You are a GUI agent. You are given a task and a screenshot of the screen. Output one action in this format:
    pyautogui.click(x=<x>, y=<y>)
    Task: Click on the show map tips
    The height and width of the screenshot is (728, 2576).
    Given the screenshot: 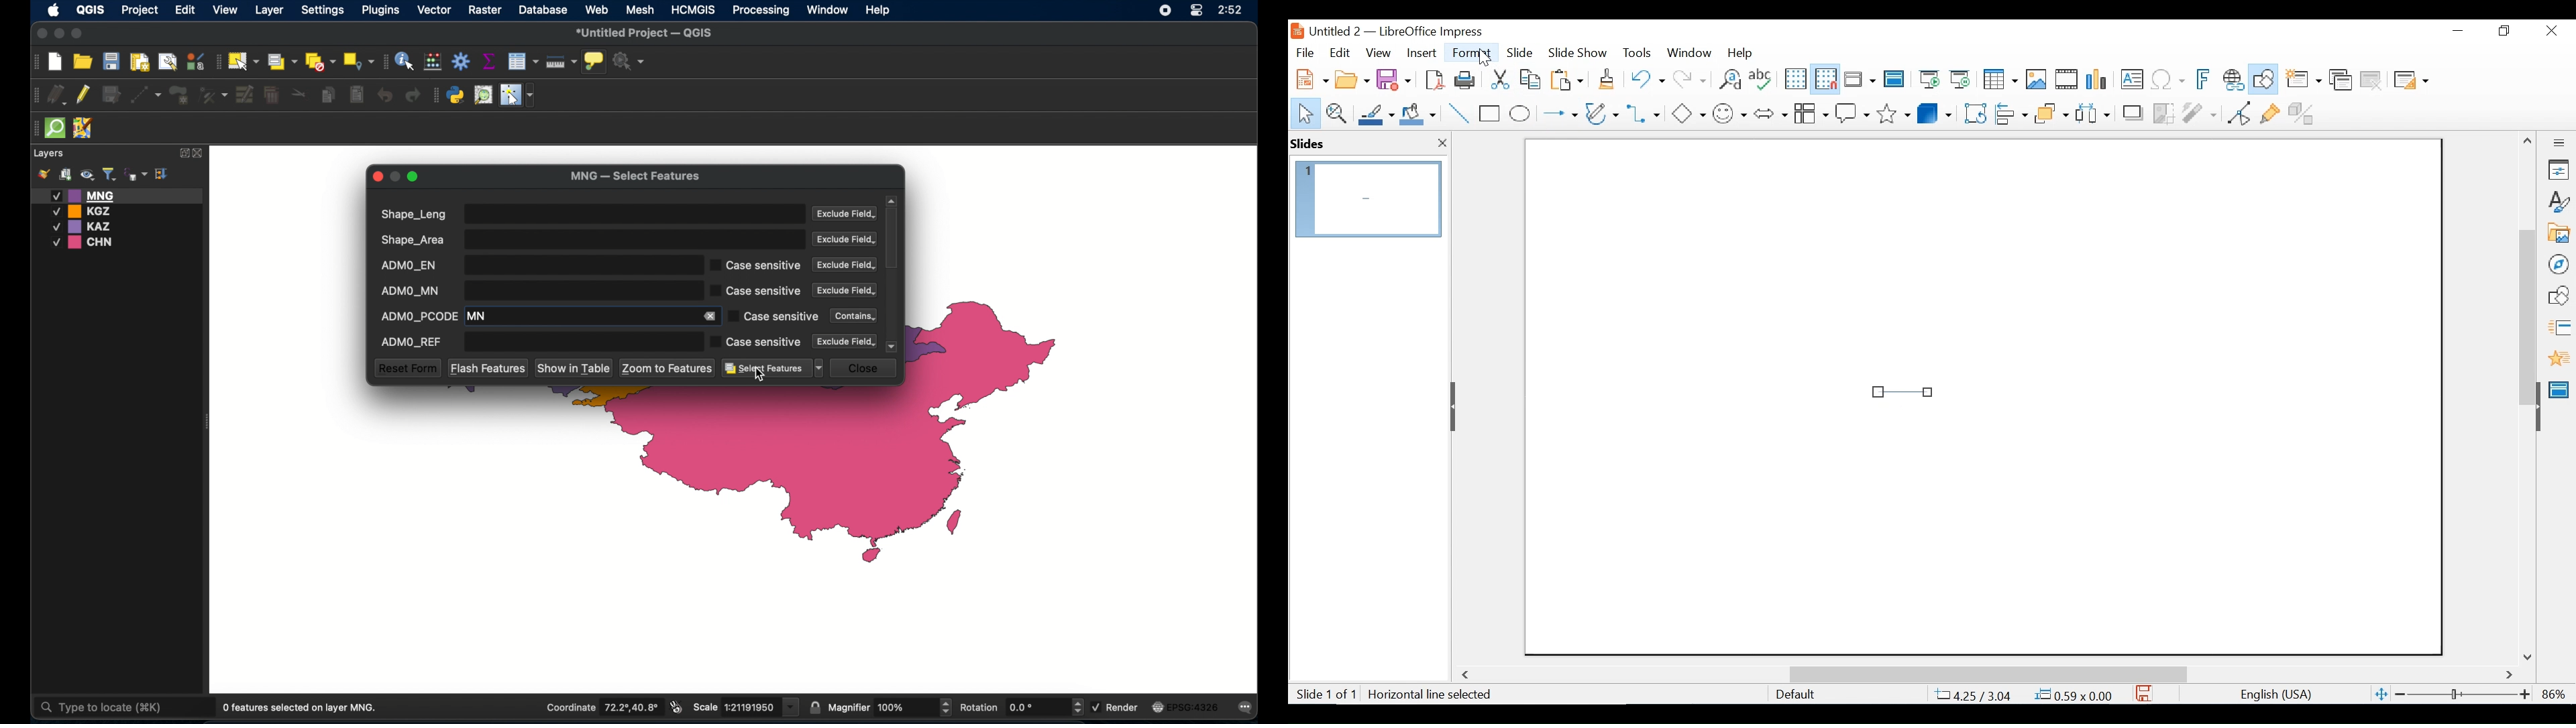 What is the action you would take?
    pyautogui.click(x=595, y=62)
    